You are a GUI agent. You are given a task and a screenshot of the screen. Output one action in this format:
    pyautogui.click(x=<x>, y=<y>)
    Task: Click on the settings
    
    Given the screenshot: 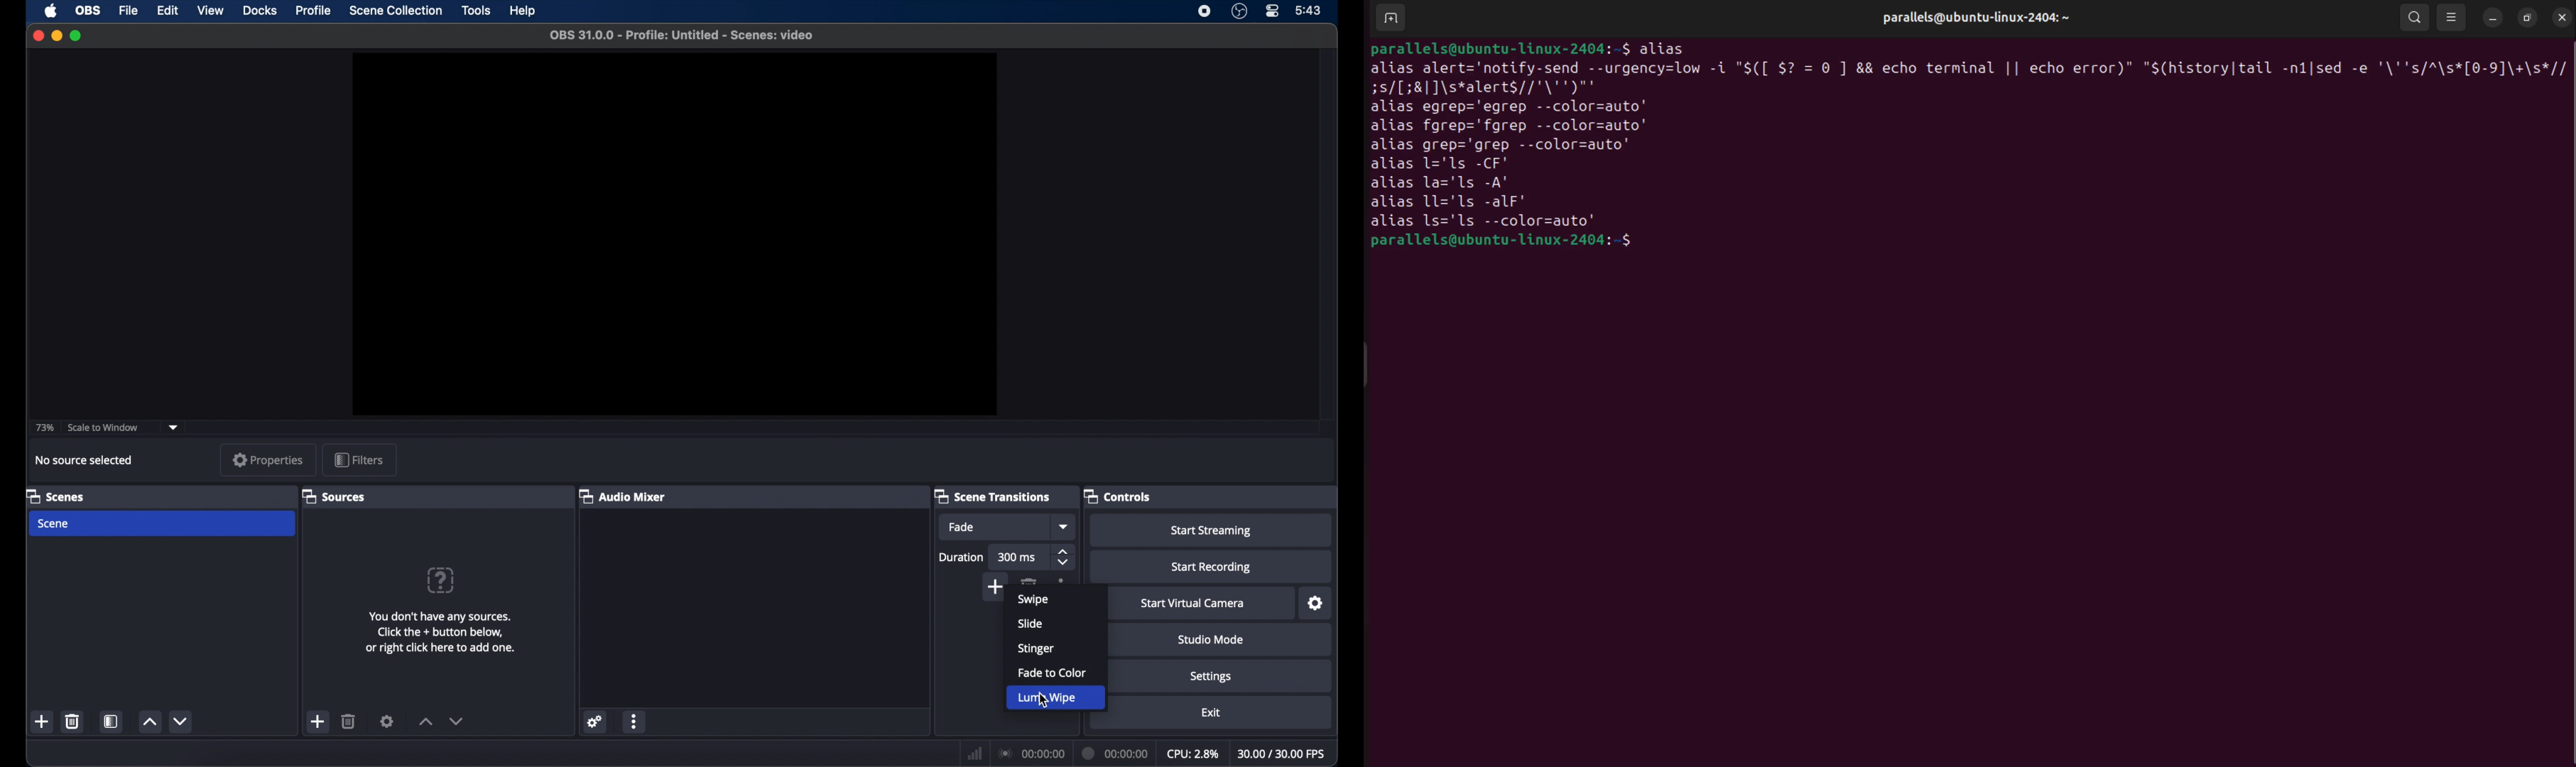 What is the action you would take?
    pyautogui.click(x=387, y=721)
    